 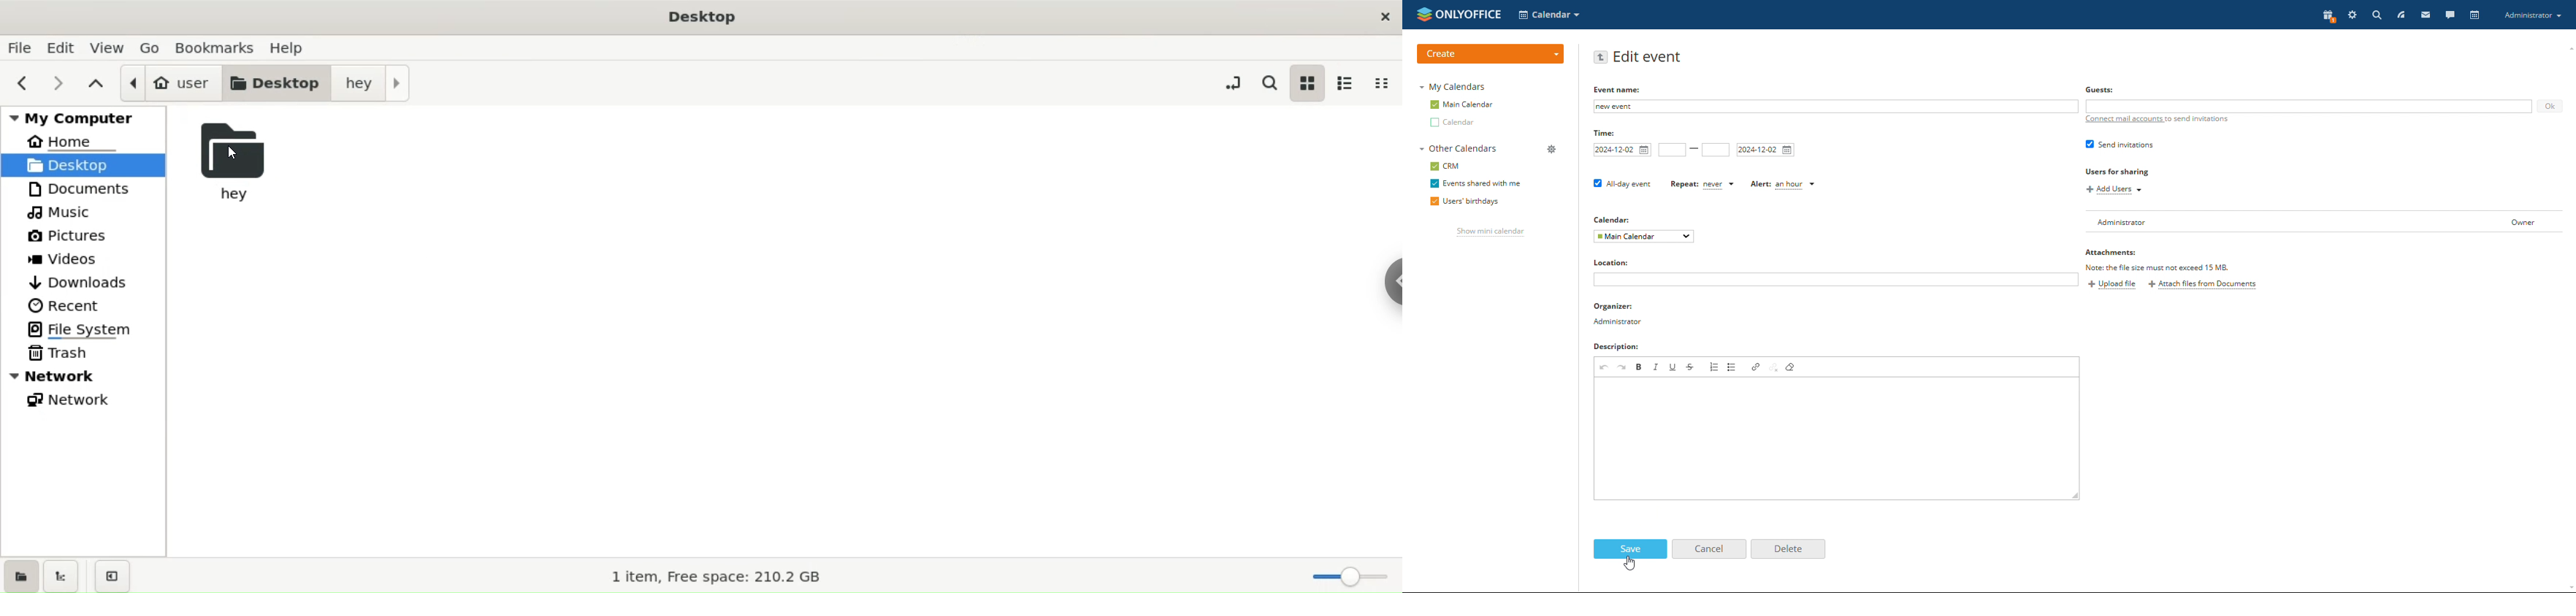 I want to click on resize box, so click(x=2075, y=496).